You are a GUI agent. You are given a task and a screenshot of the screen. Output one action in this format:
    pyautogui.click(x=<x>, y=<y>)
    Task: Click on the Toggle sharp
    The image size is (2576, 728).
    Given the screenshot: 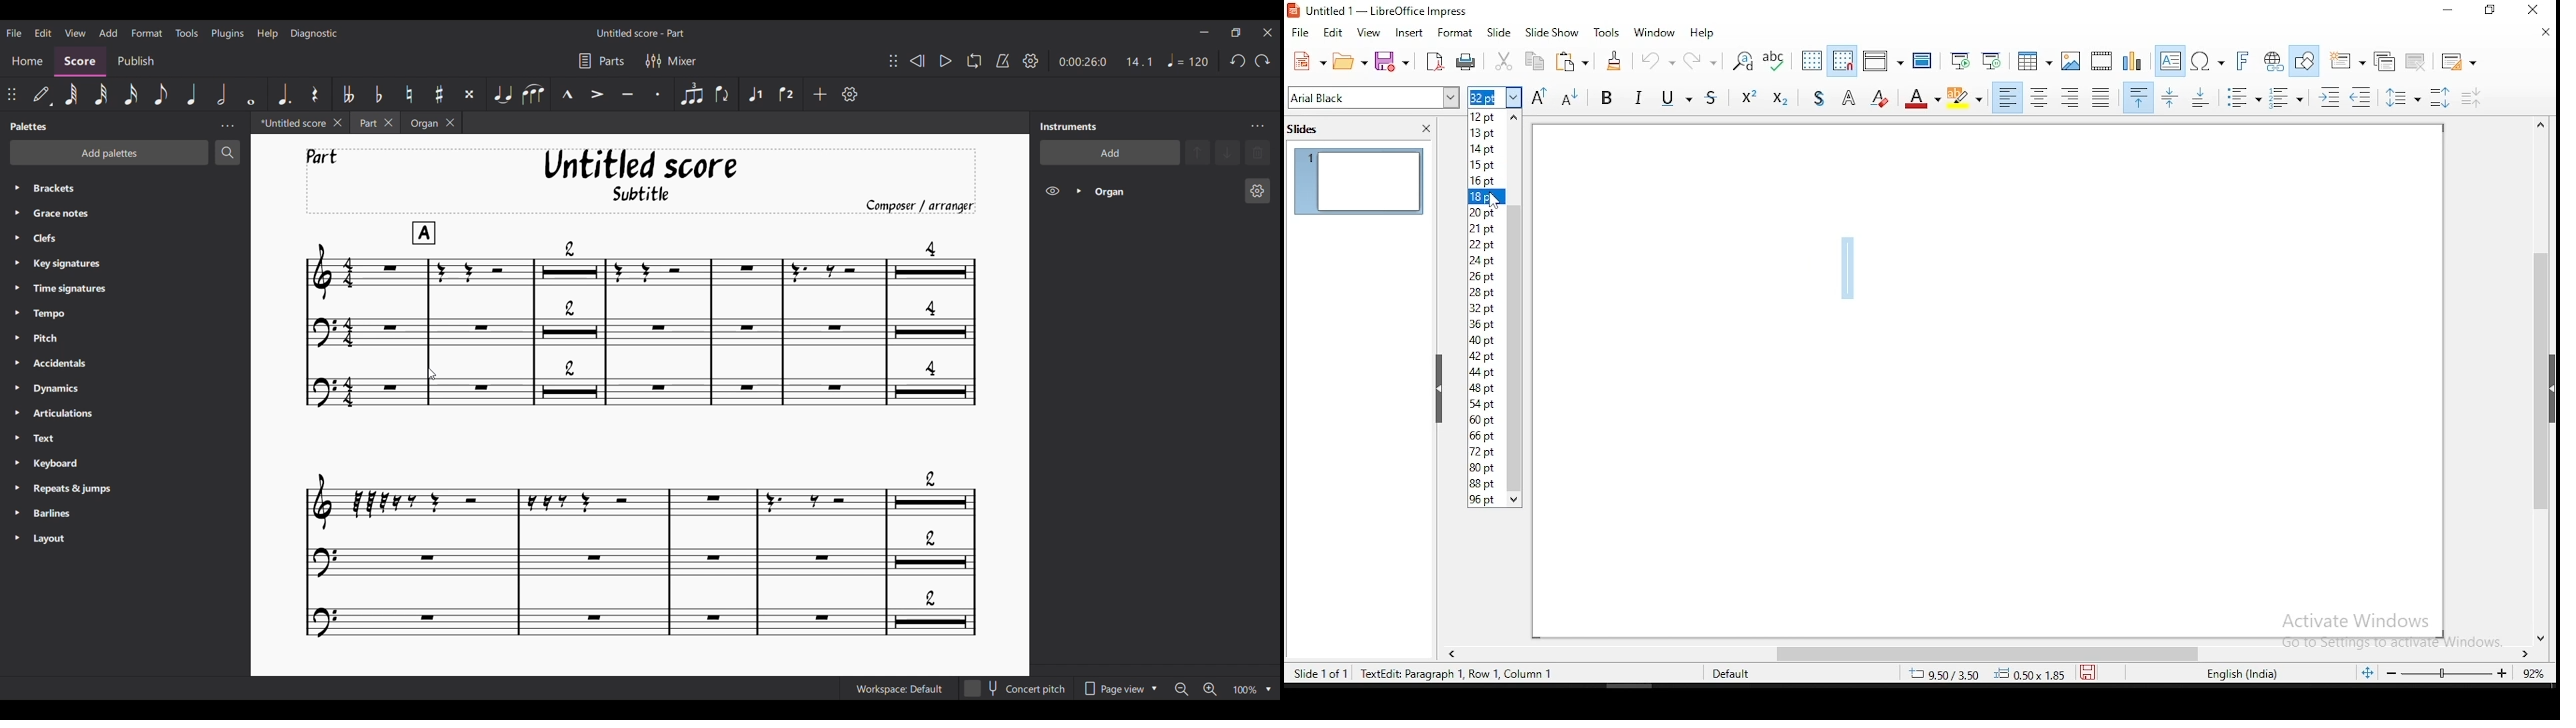 What is the action you would take?
    pyautogui.click(x=439, y=94)
    